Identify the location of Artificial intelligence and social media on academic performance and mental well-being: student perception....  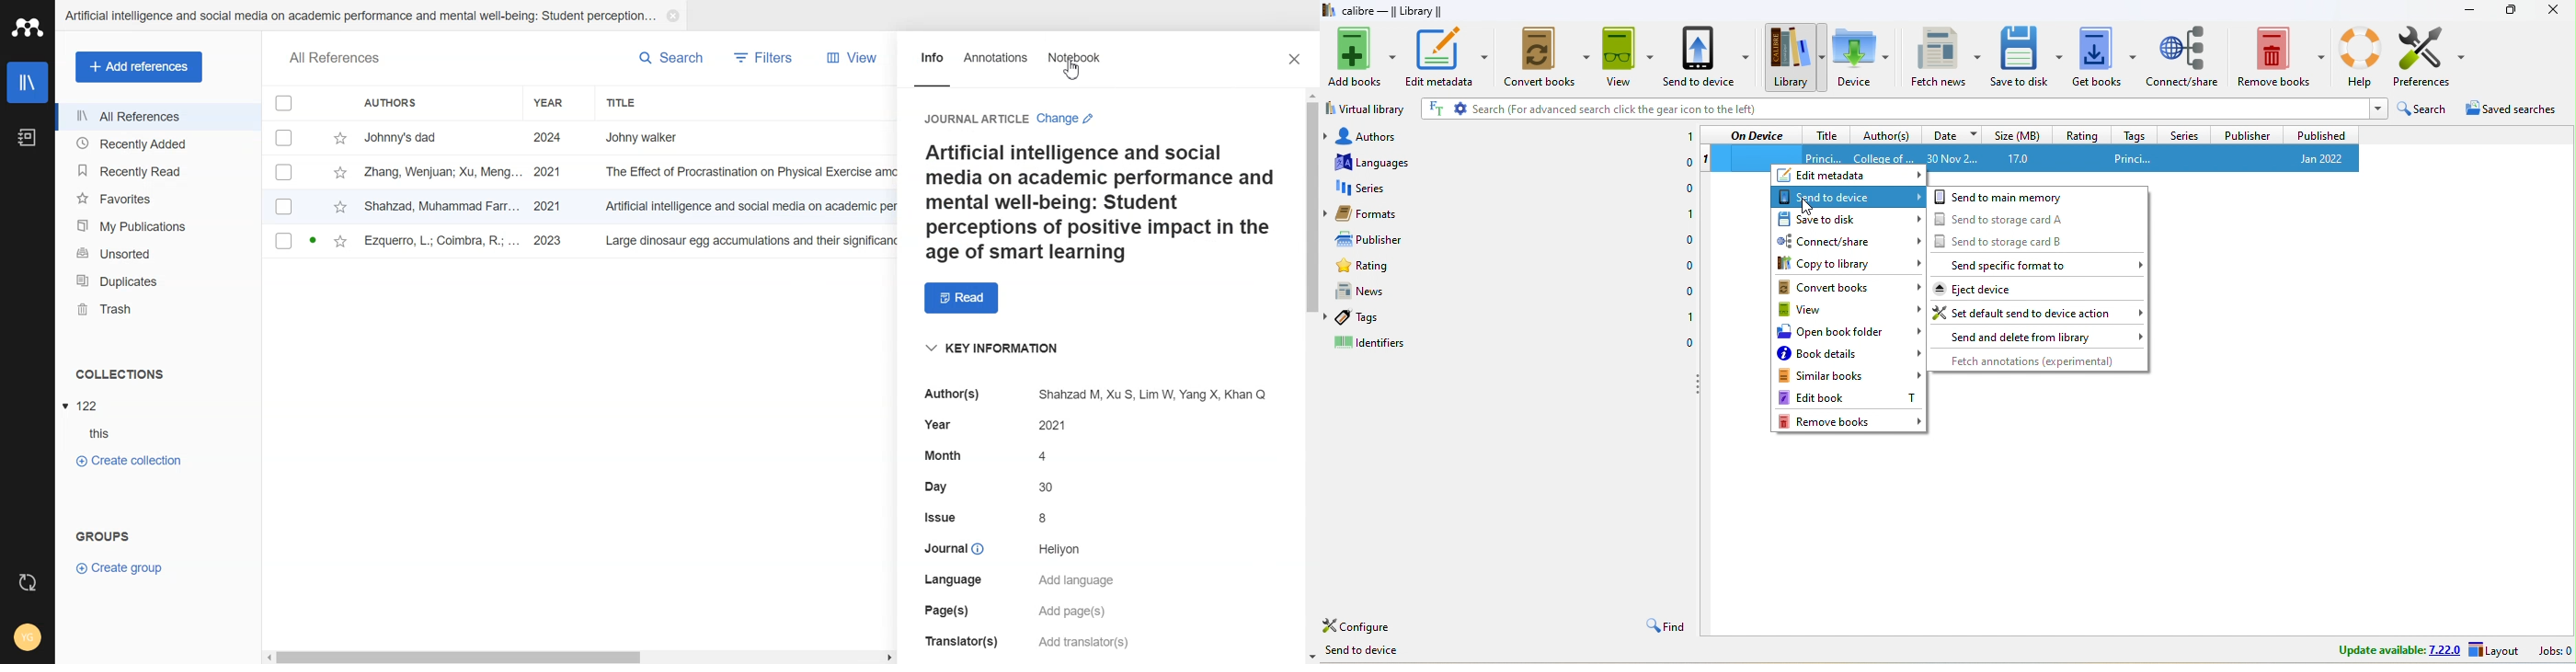
(359, 16).